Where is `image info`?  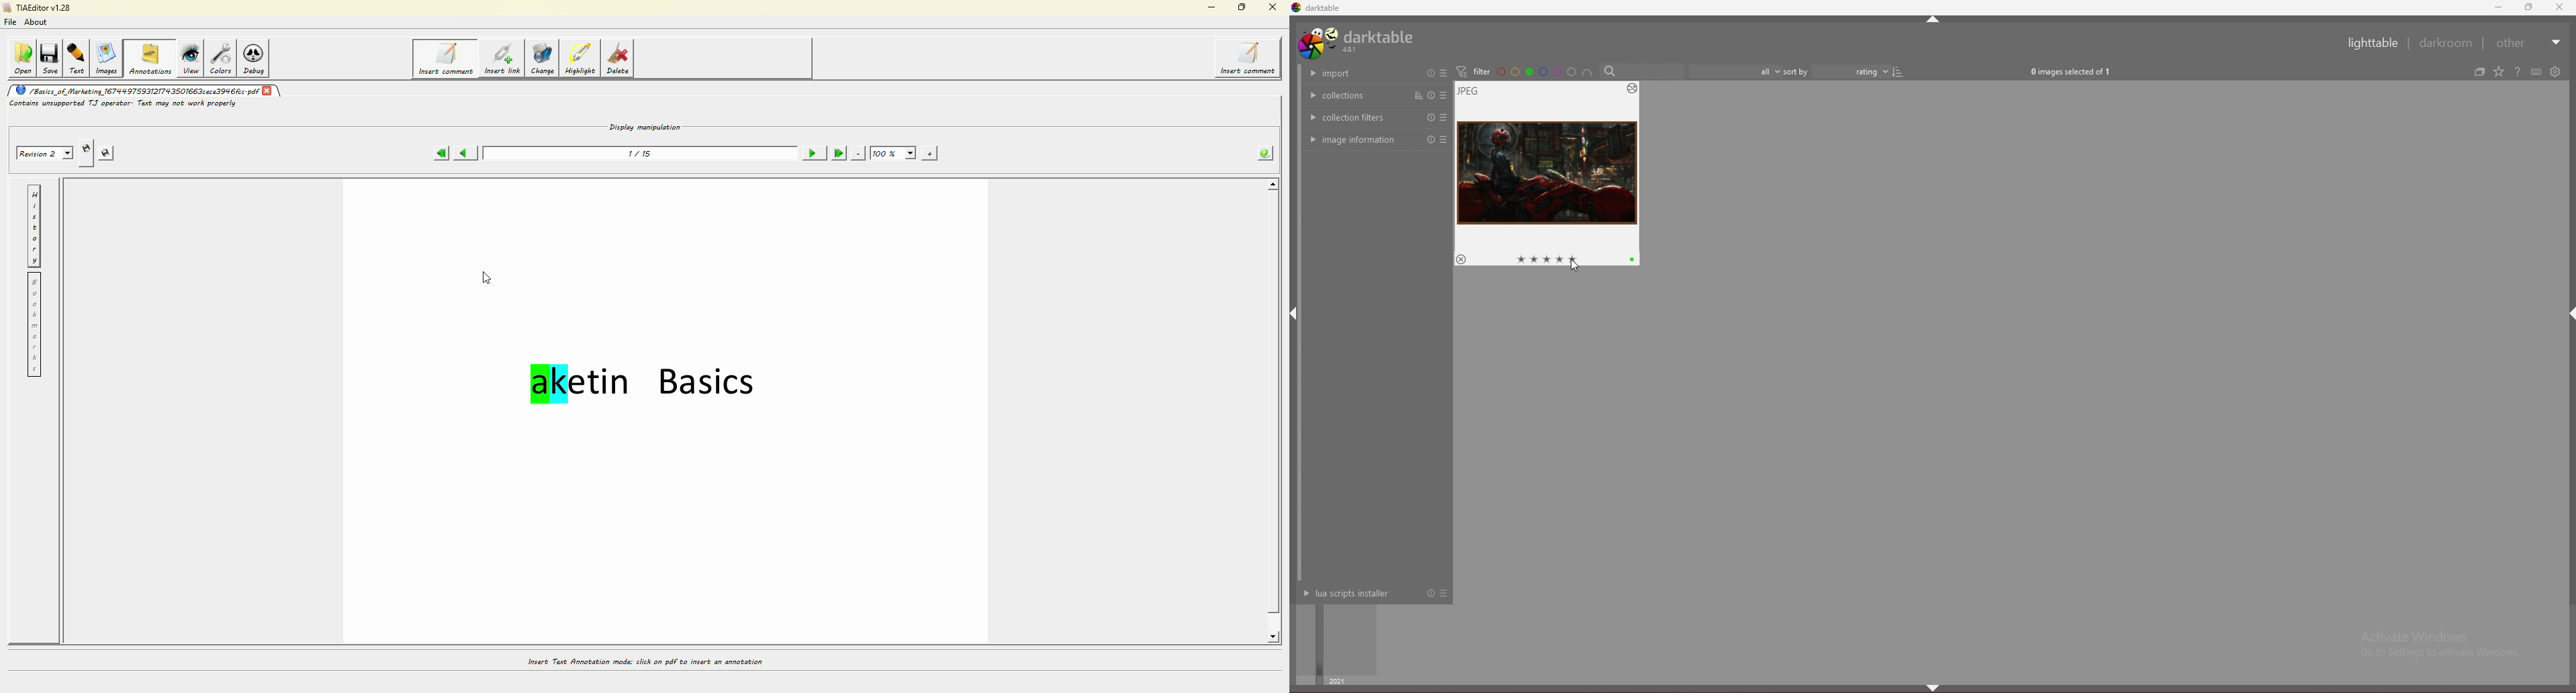
image info is located at coordinates (1356, 140).